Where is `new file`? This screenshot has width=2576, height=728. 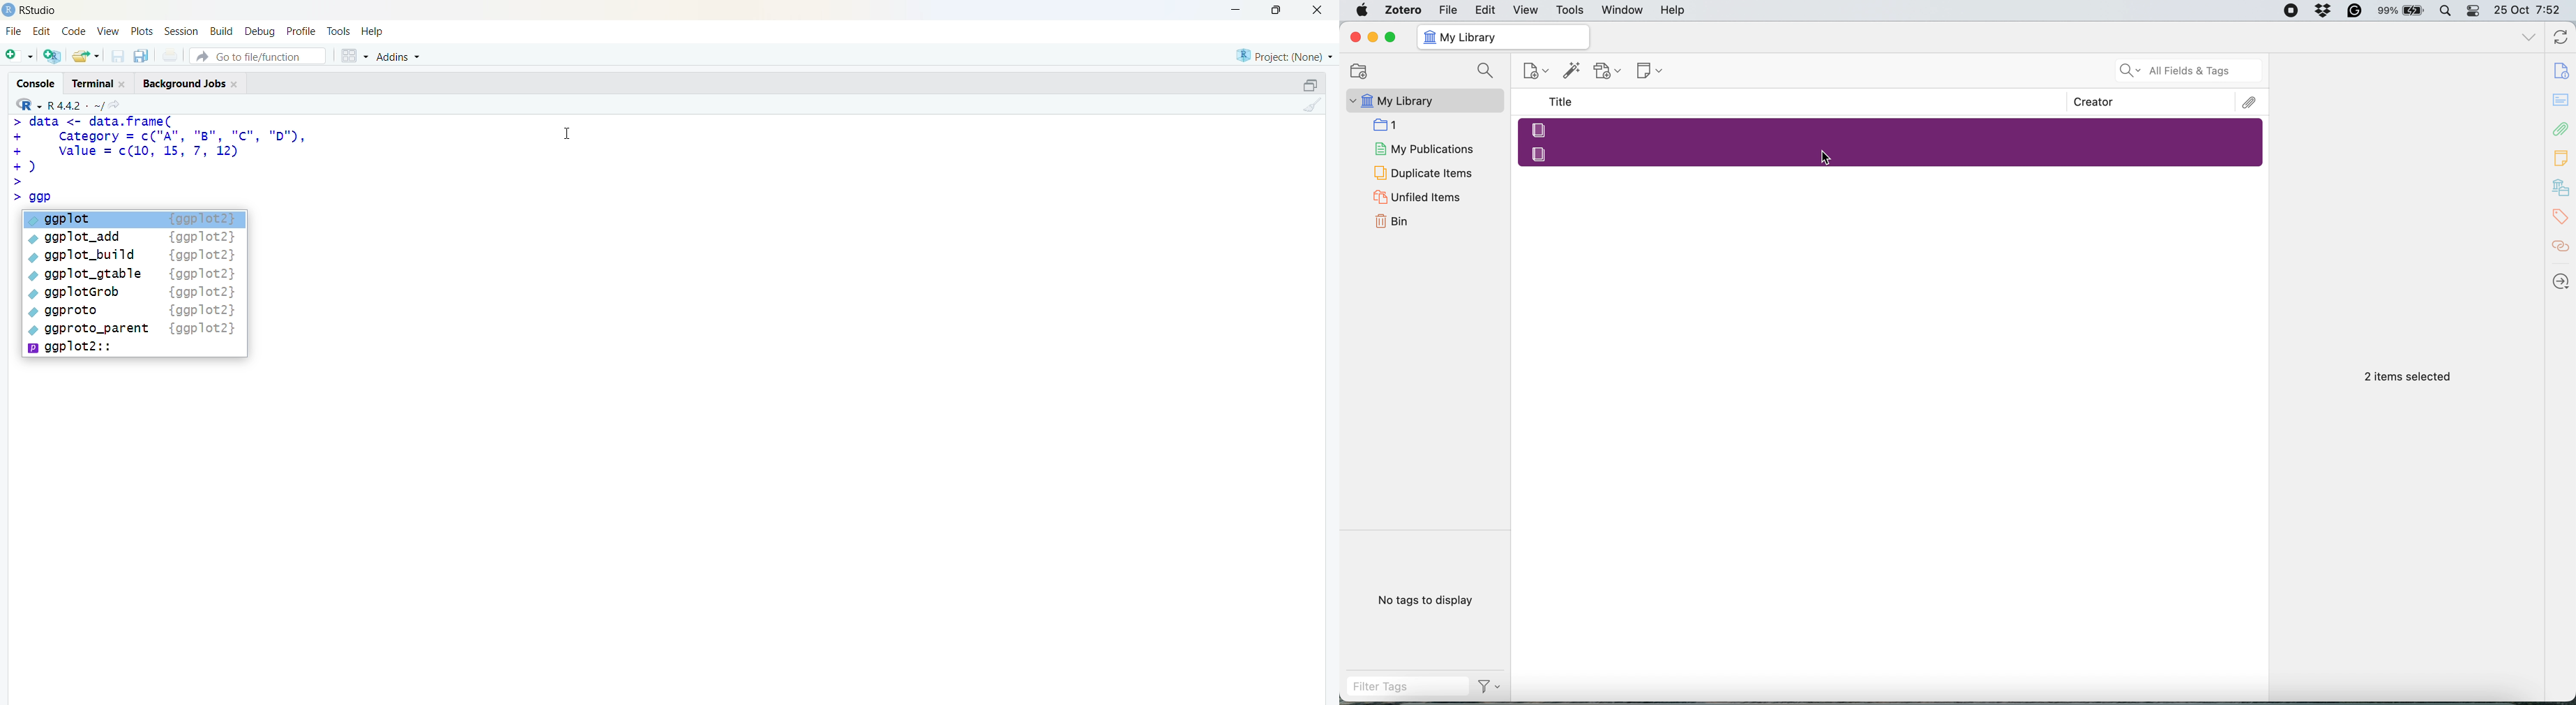
new file is located at coordinates (19, 54).